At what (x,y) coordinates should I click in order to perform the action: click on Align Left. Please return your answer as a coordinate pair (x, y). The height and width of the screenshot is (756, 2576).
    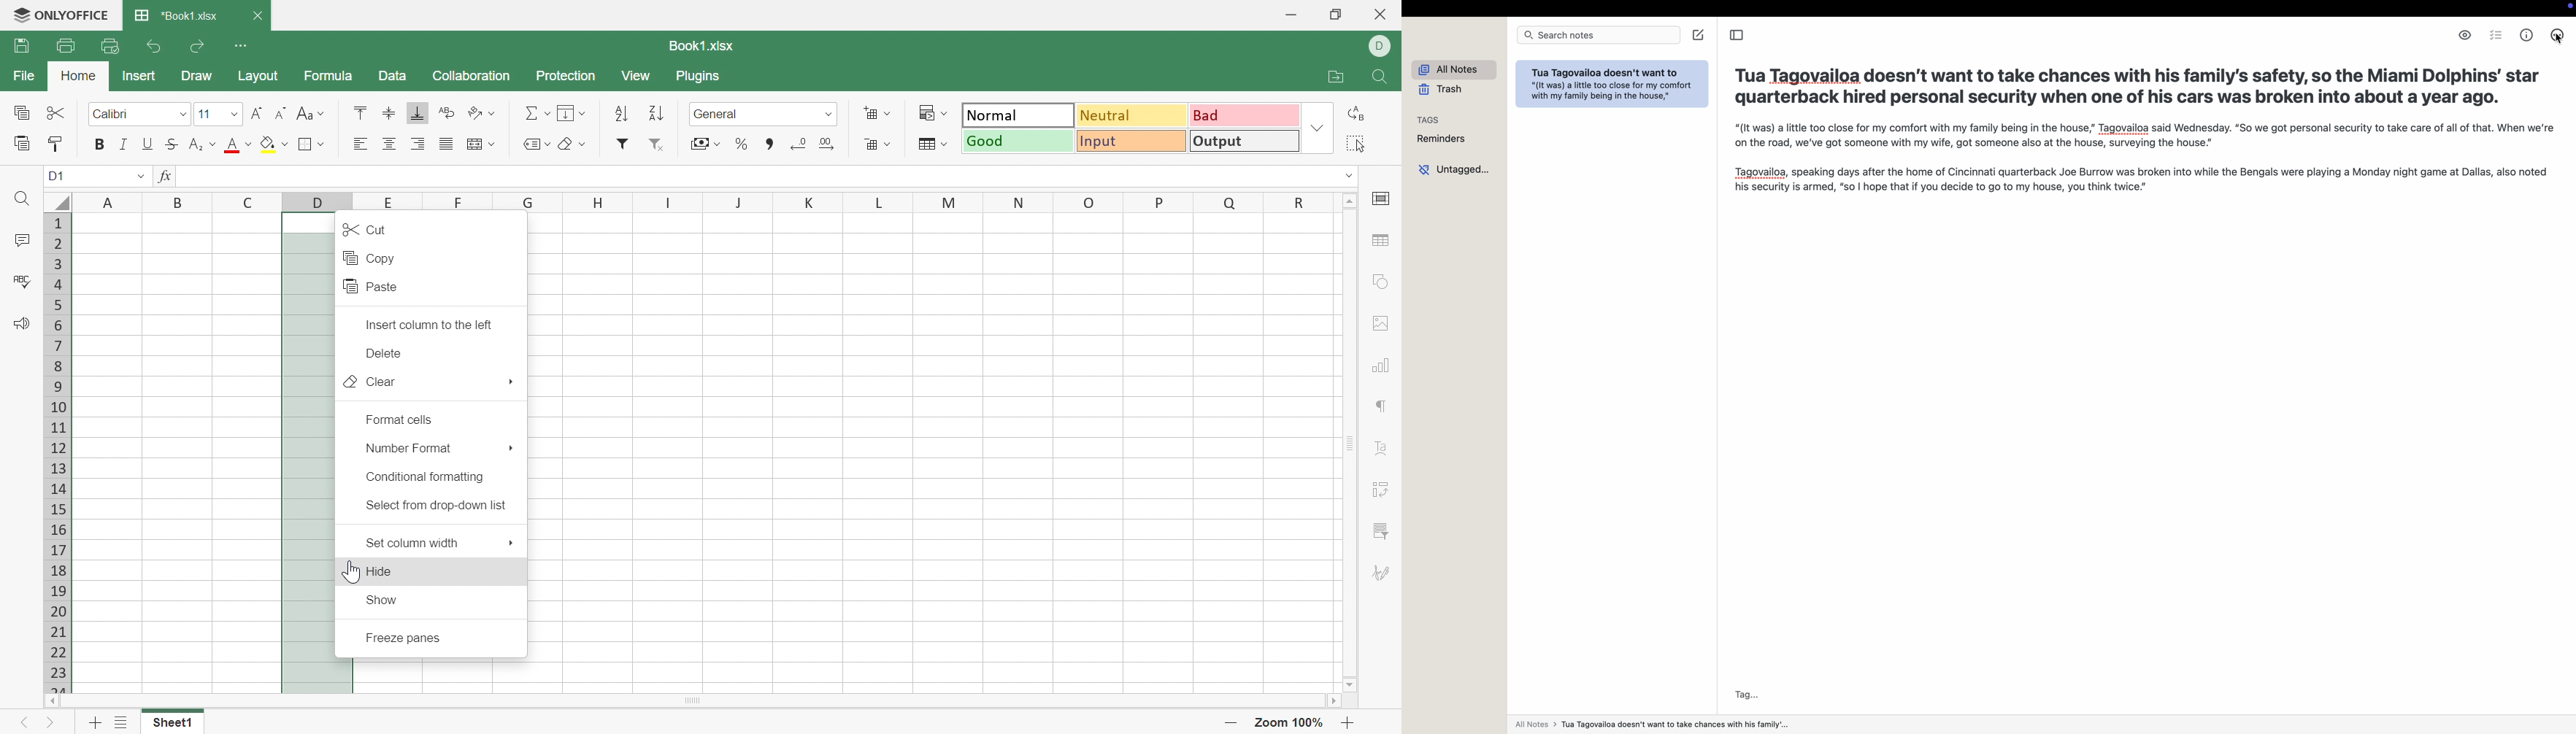
    Looking at the image, I should click on (359, 144).